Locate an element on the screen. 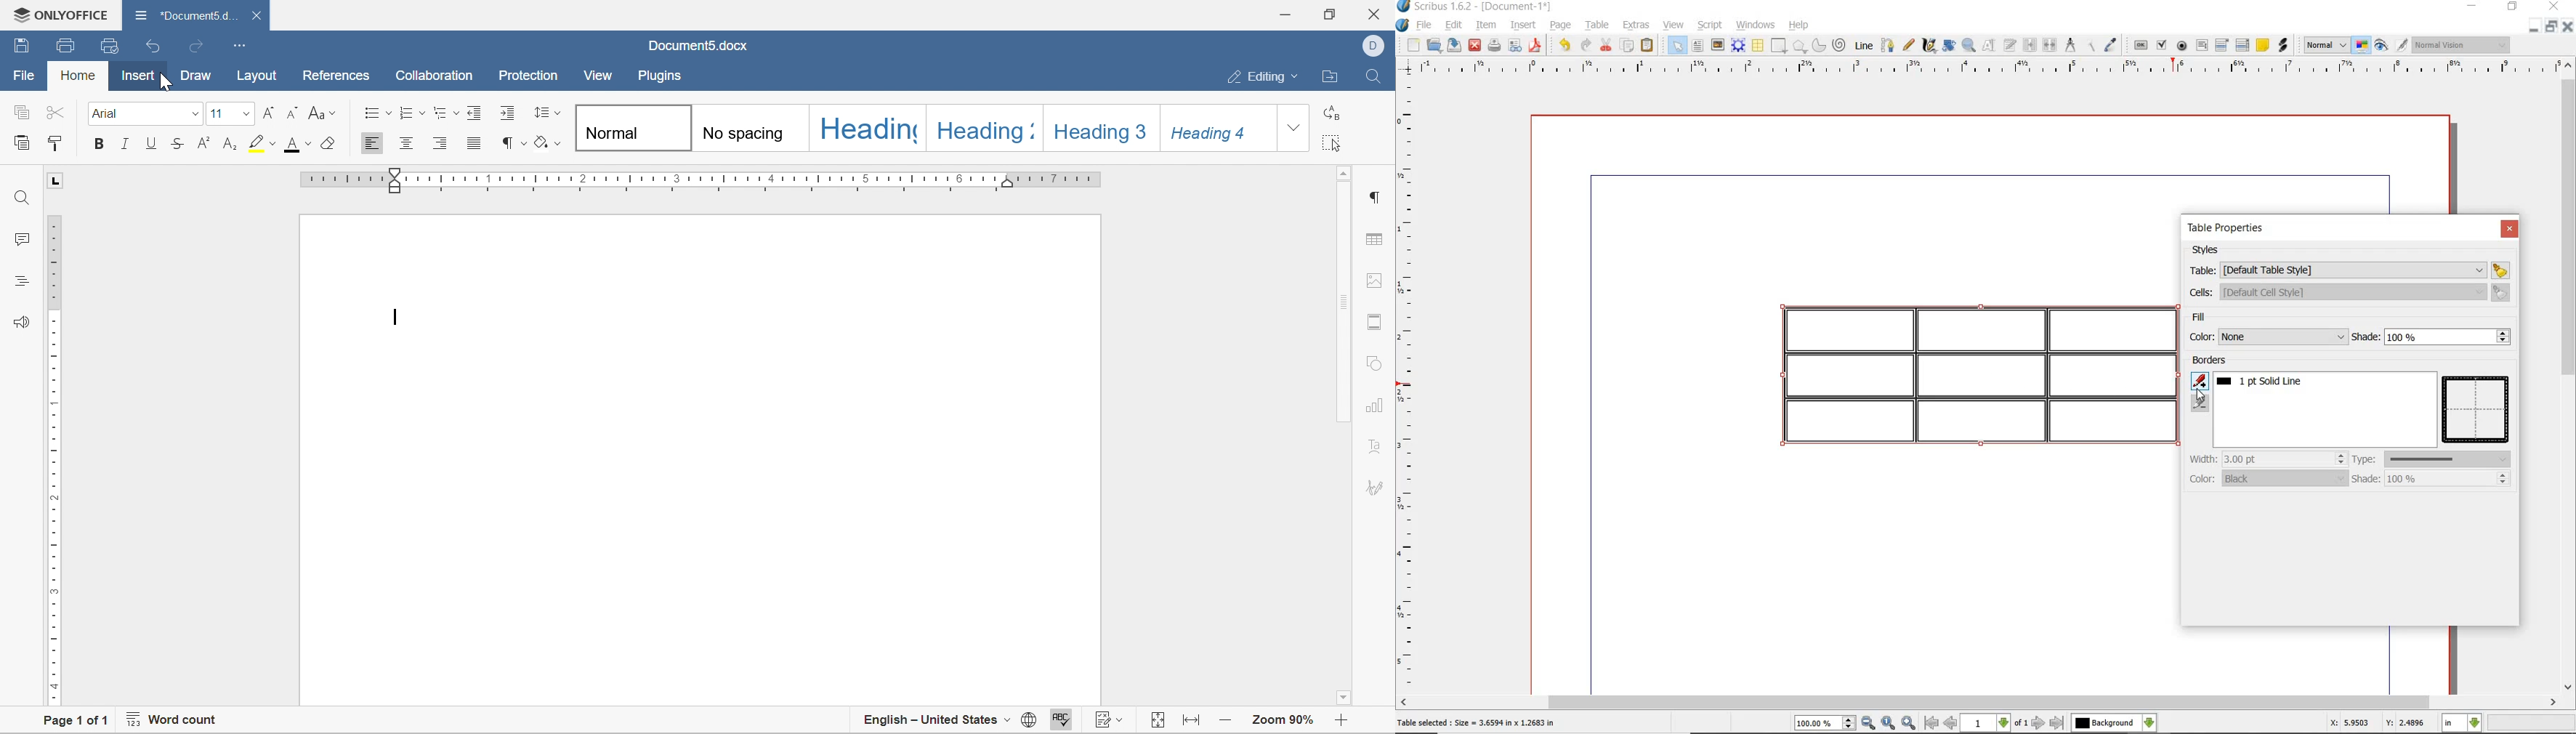  view is located at coordinates (597, 78).